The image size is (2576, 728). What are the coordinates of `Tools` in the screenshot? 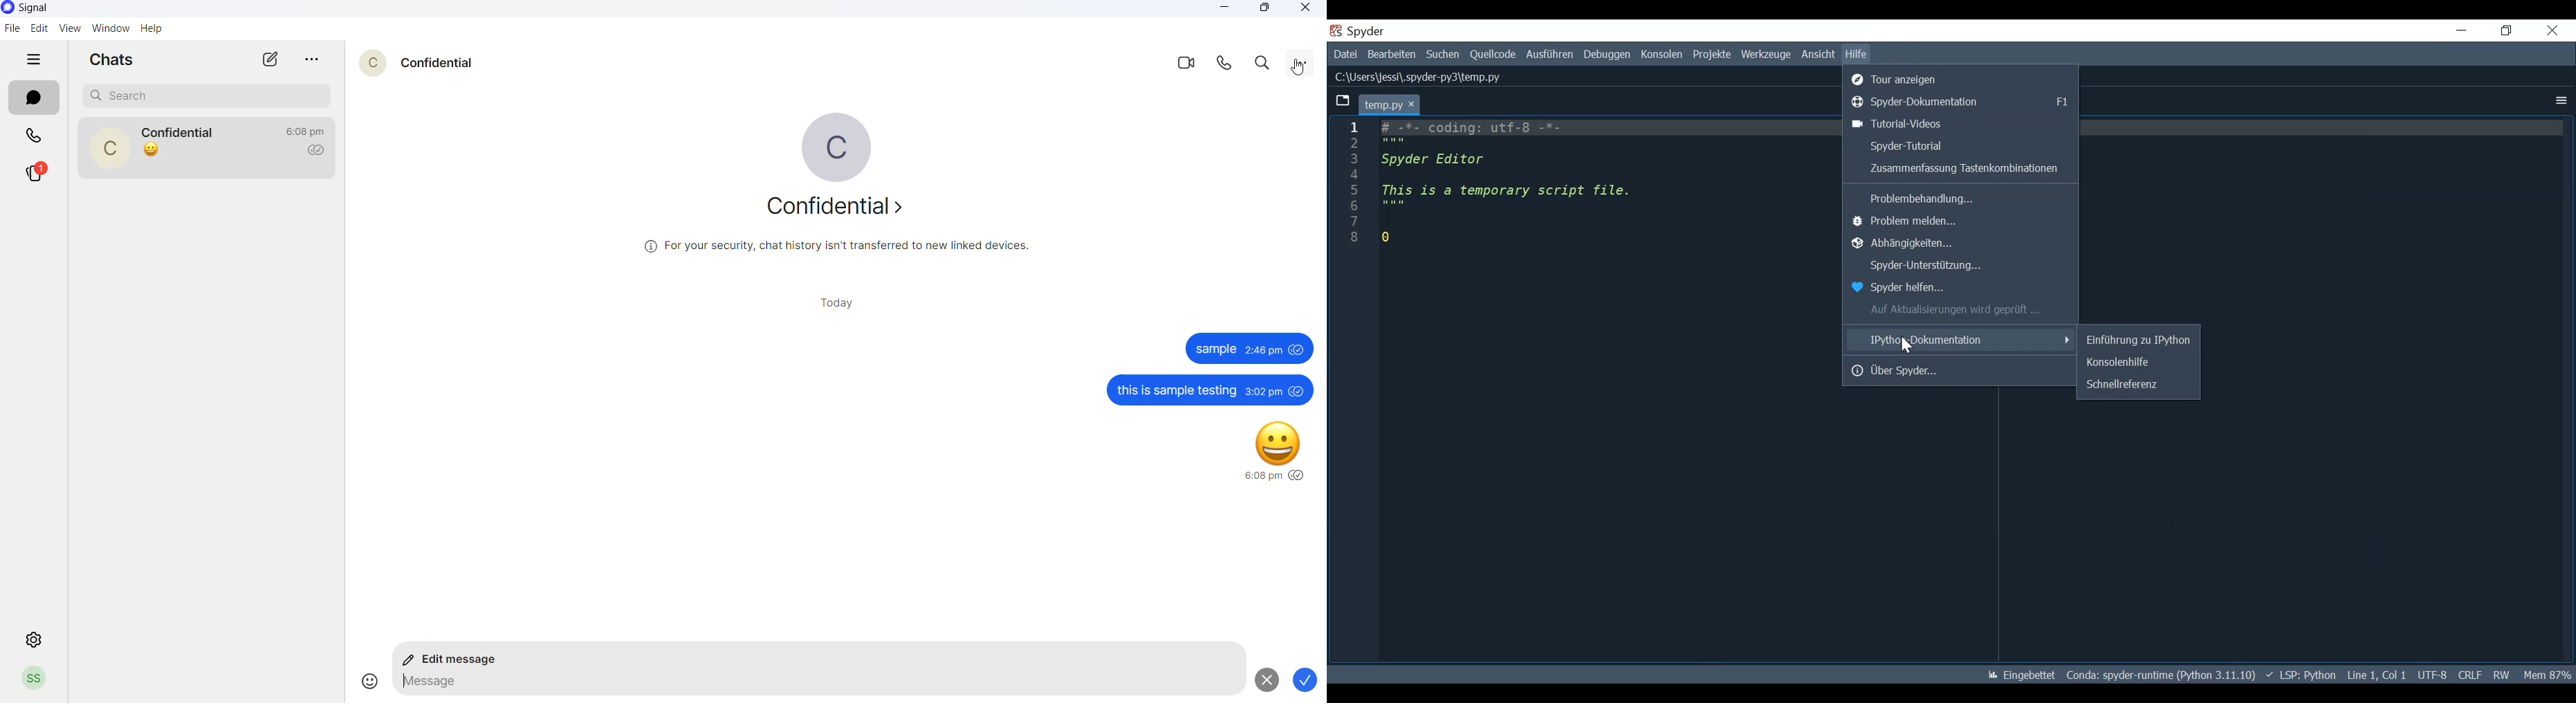 It's located at (1767, 55).